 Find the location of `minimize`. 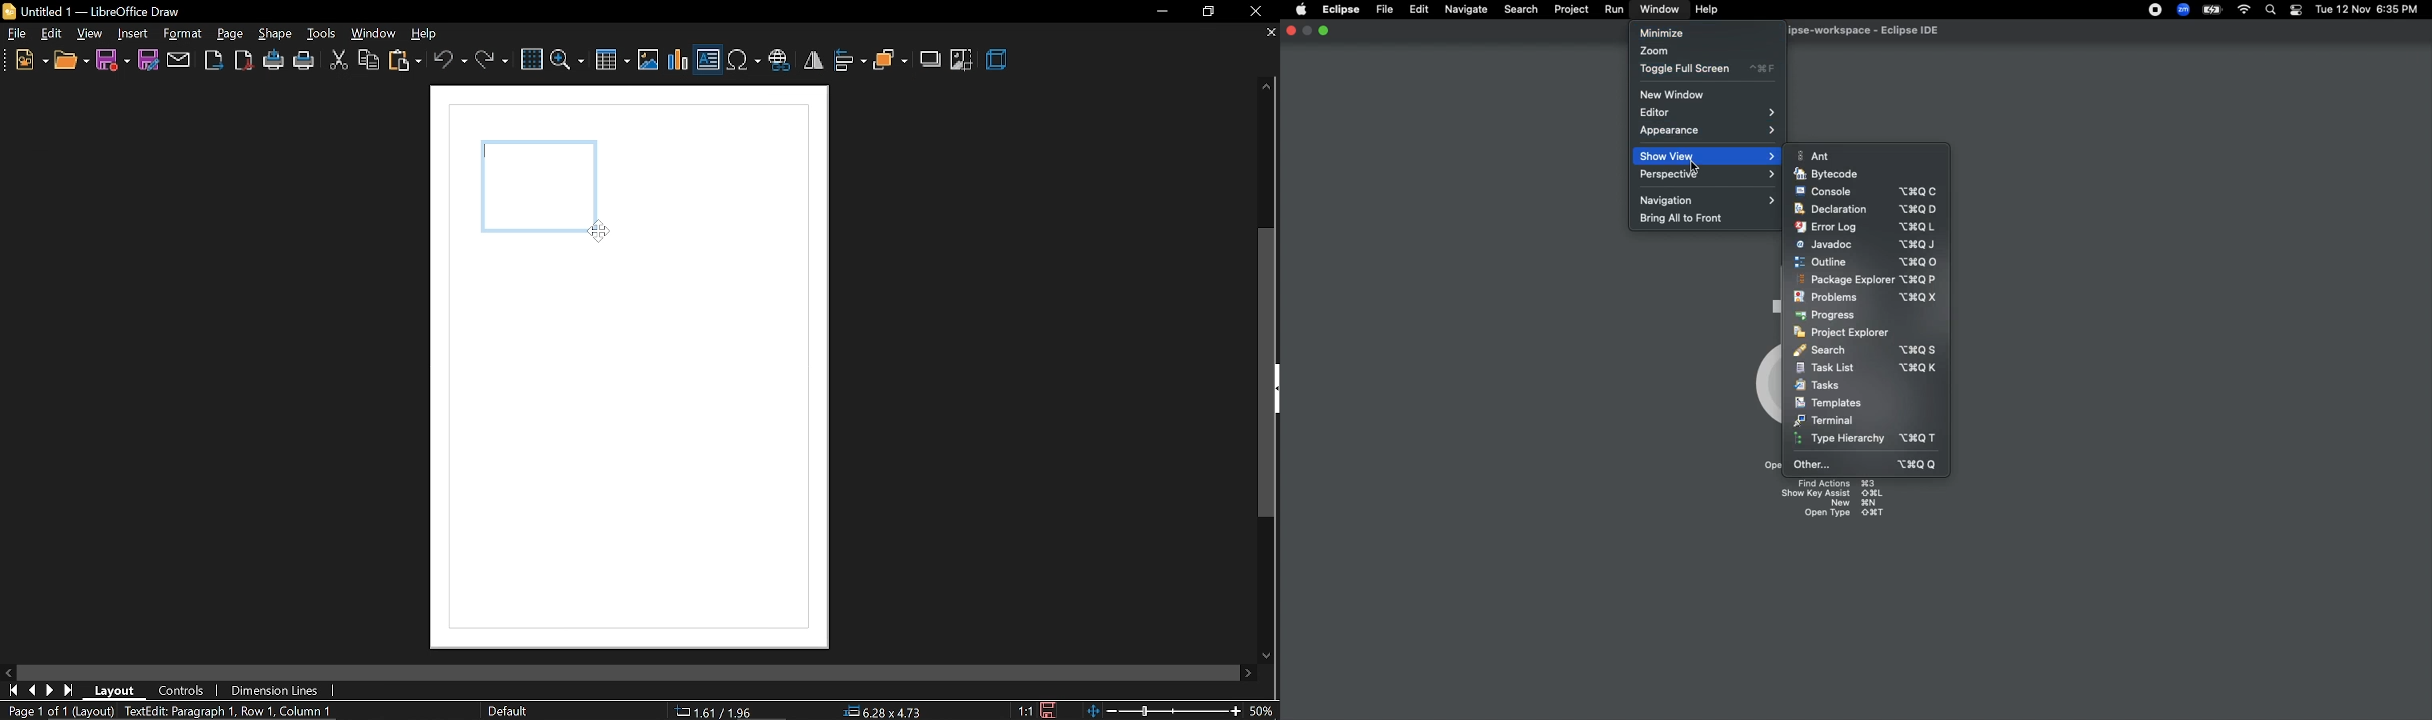

minimize is located at coordinates (1160, 11).